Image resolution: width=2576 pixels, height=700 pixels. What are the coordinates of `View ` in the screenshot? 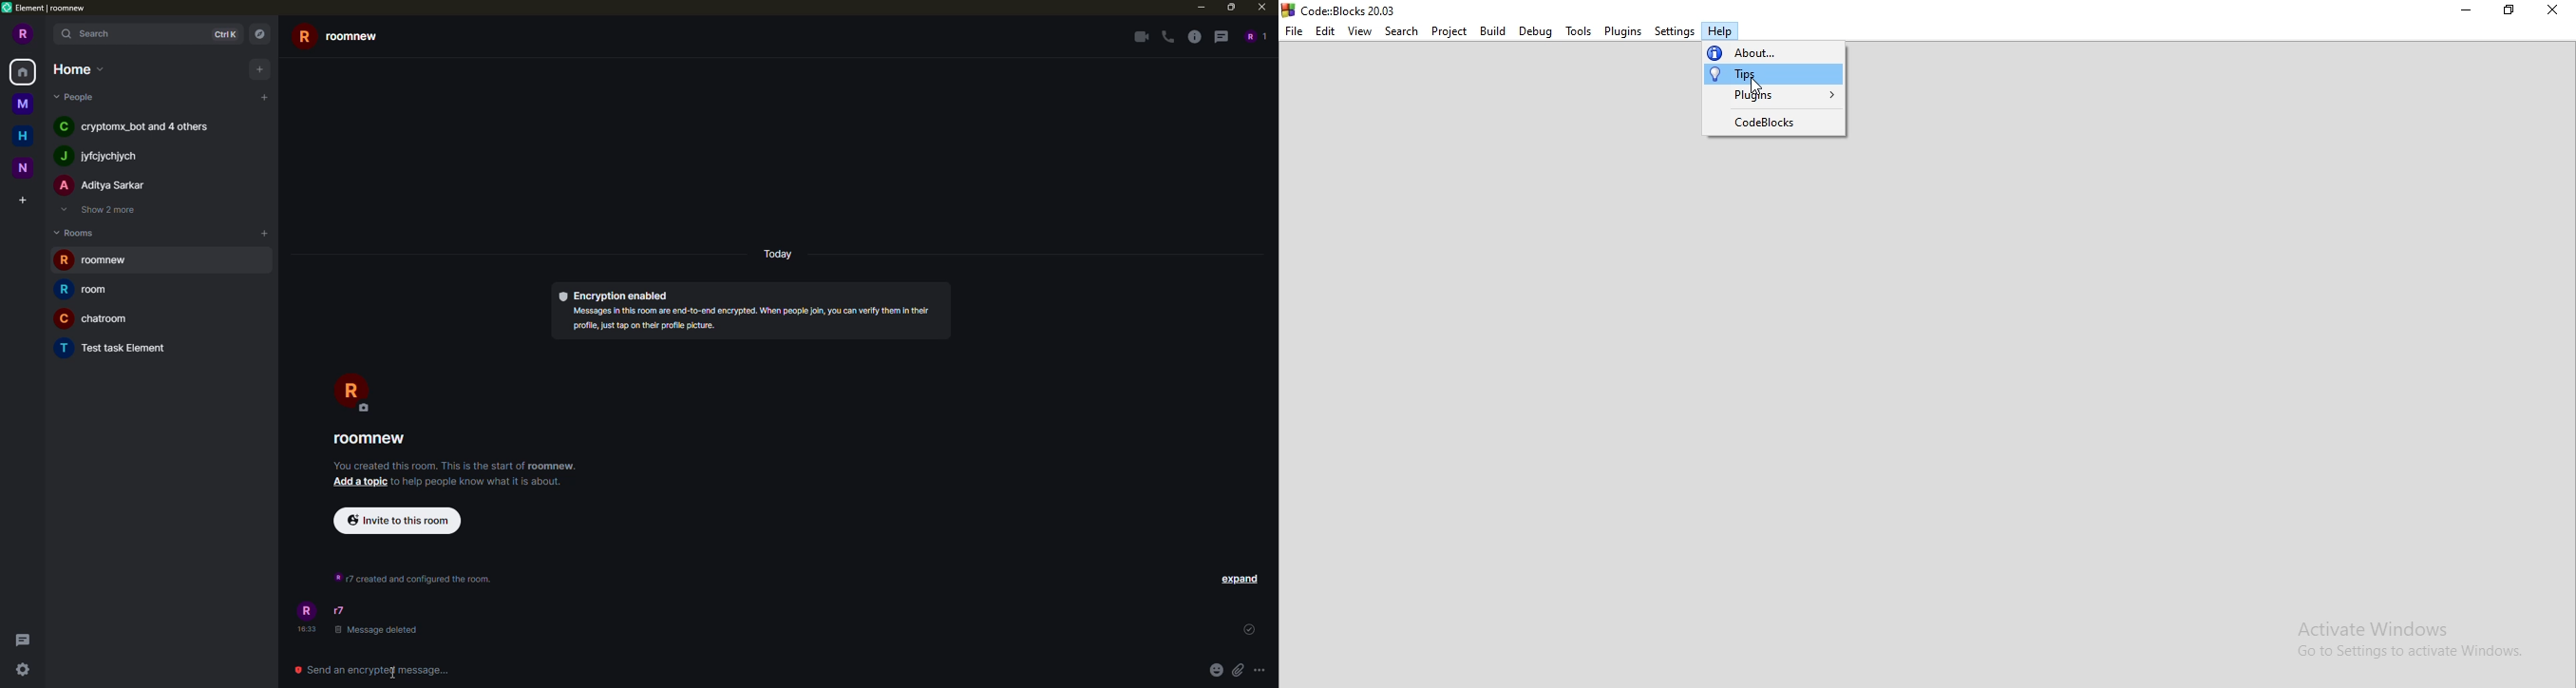 It's located at (1360, 31).